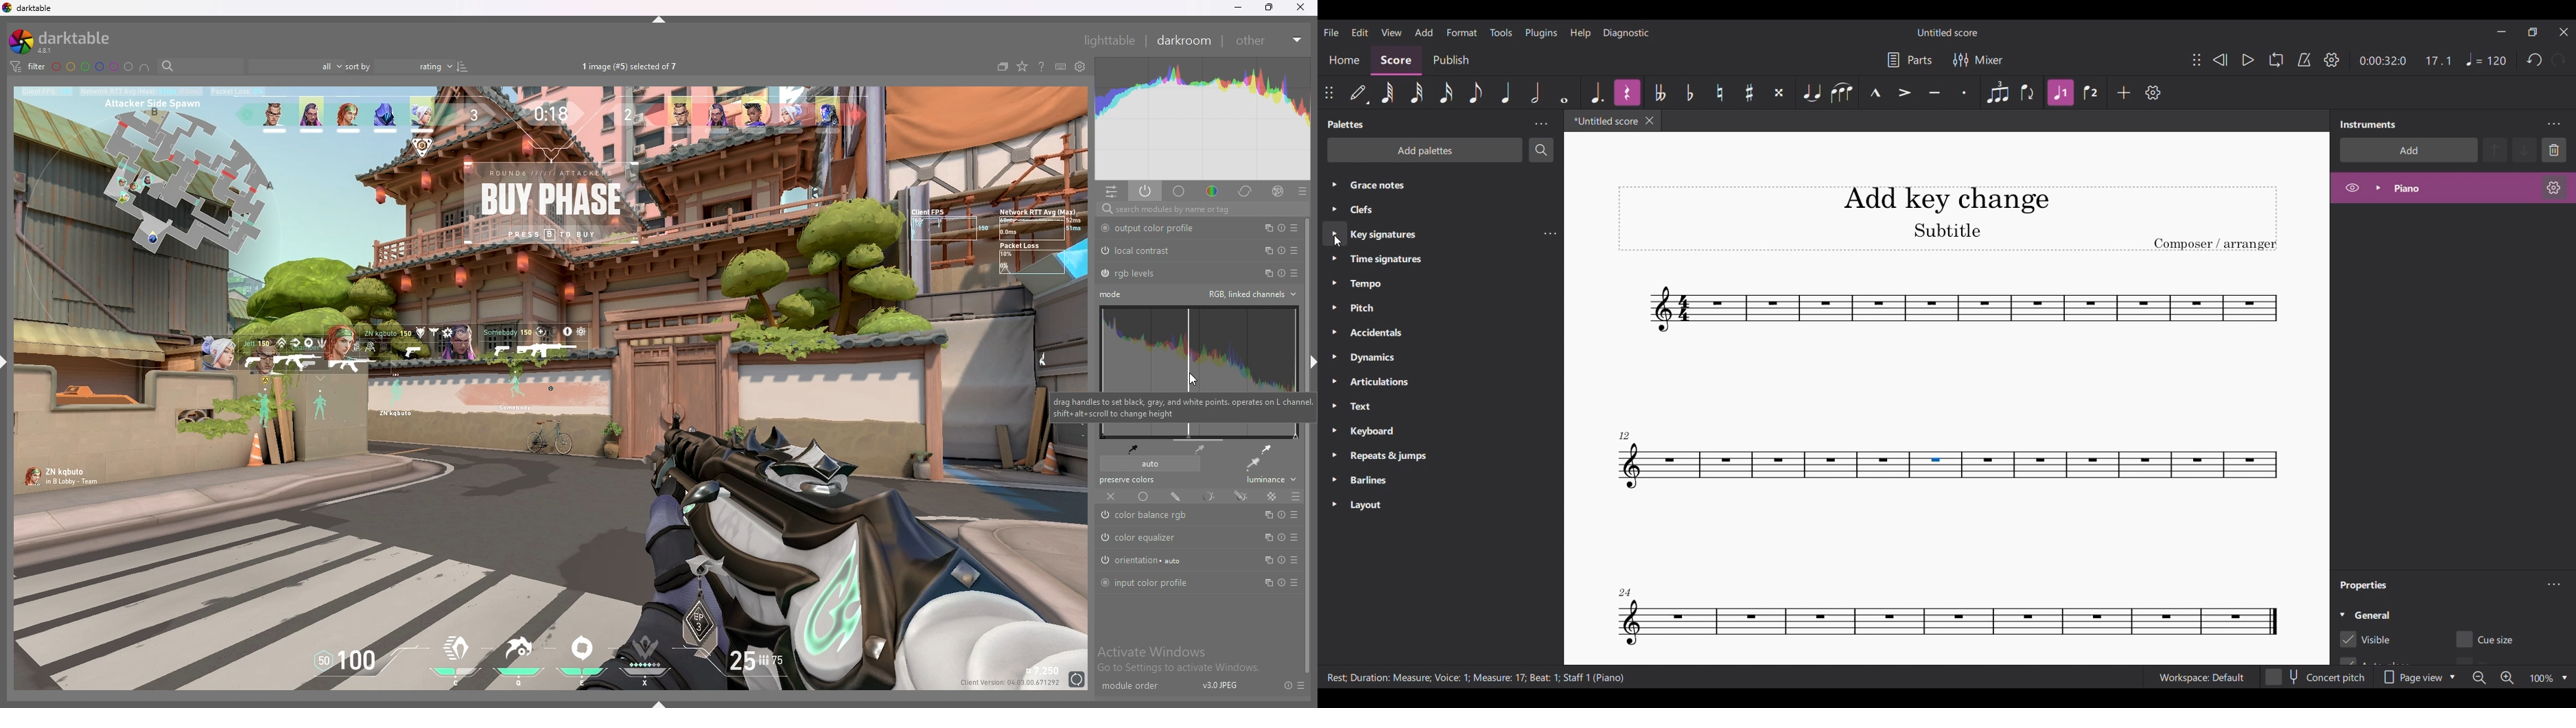  Describe the element at coordinates (1303, 685) in the screenshot. I see `presets` at that location.